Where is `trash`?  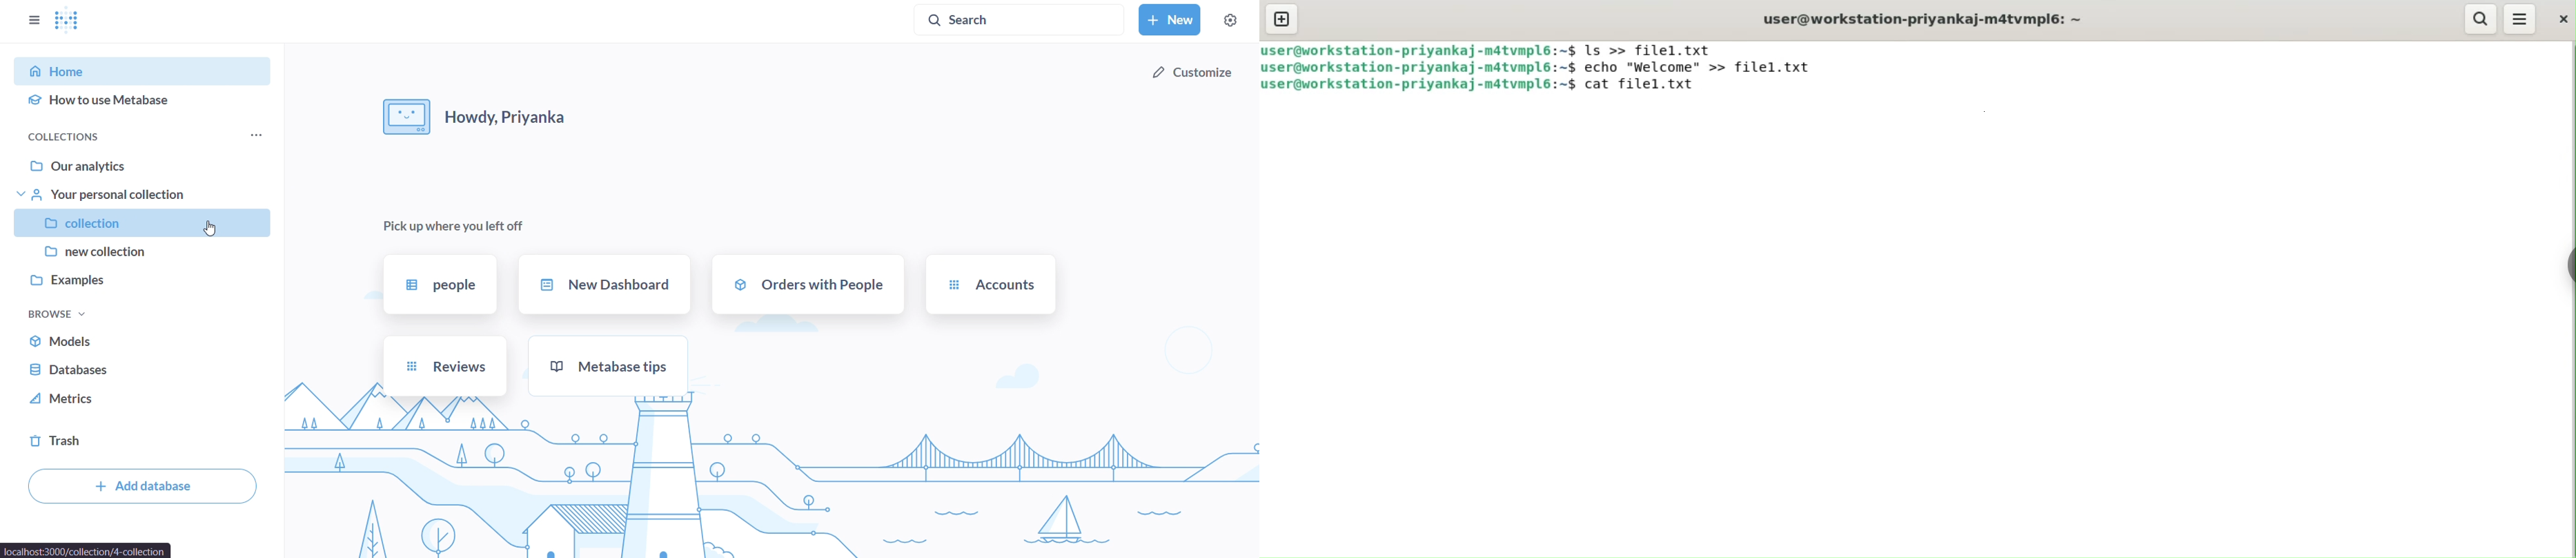
trash is located at coordinates (142, 442).